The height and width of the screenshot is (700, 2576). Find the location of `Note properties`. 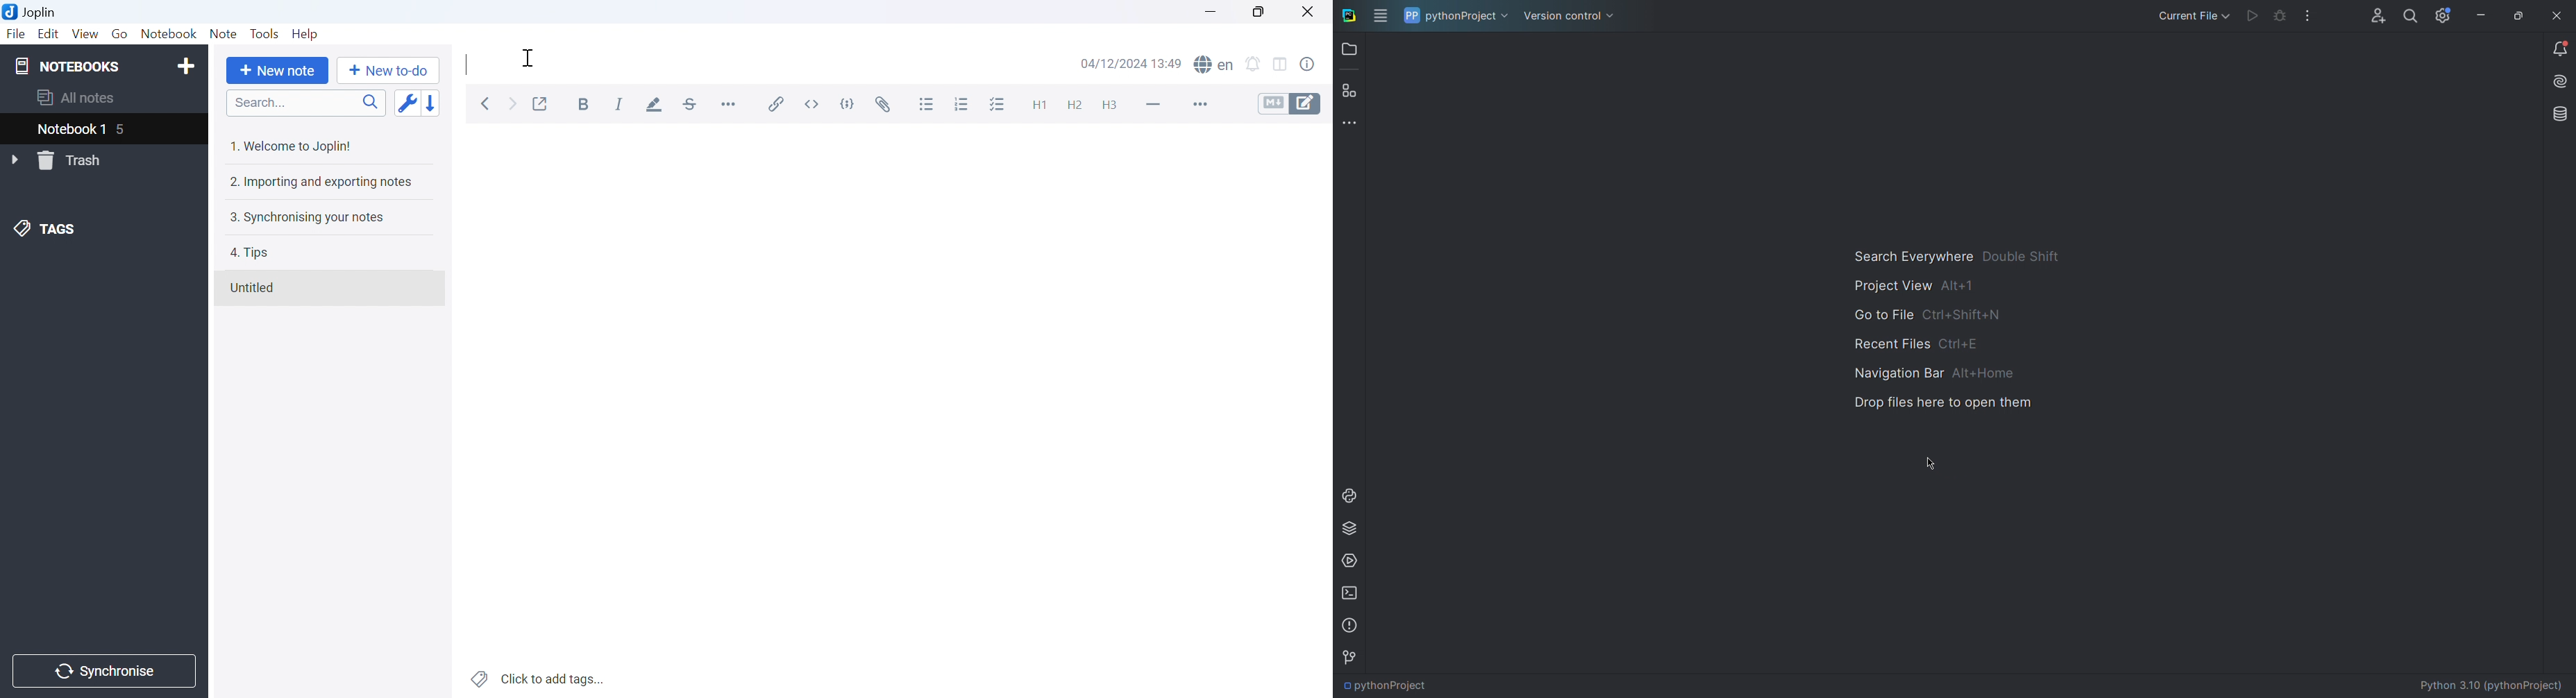

Note properties is located at coordinates (1315, 67).